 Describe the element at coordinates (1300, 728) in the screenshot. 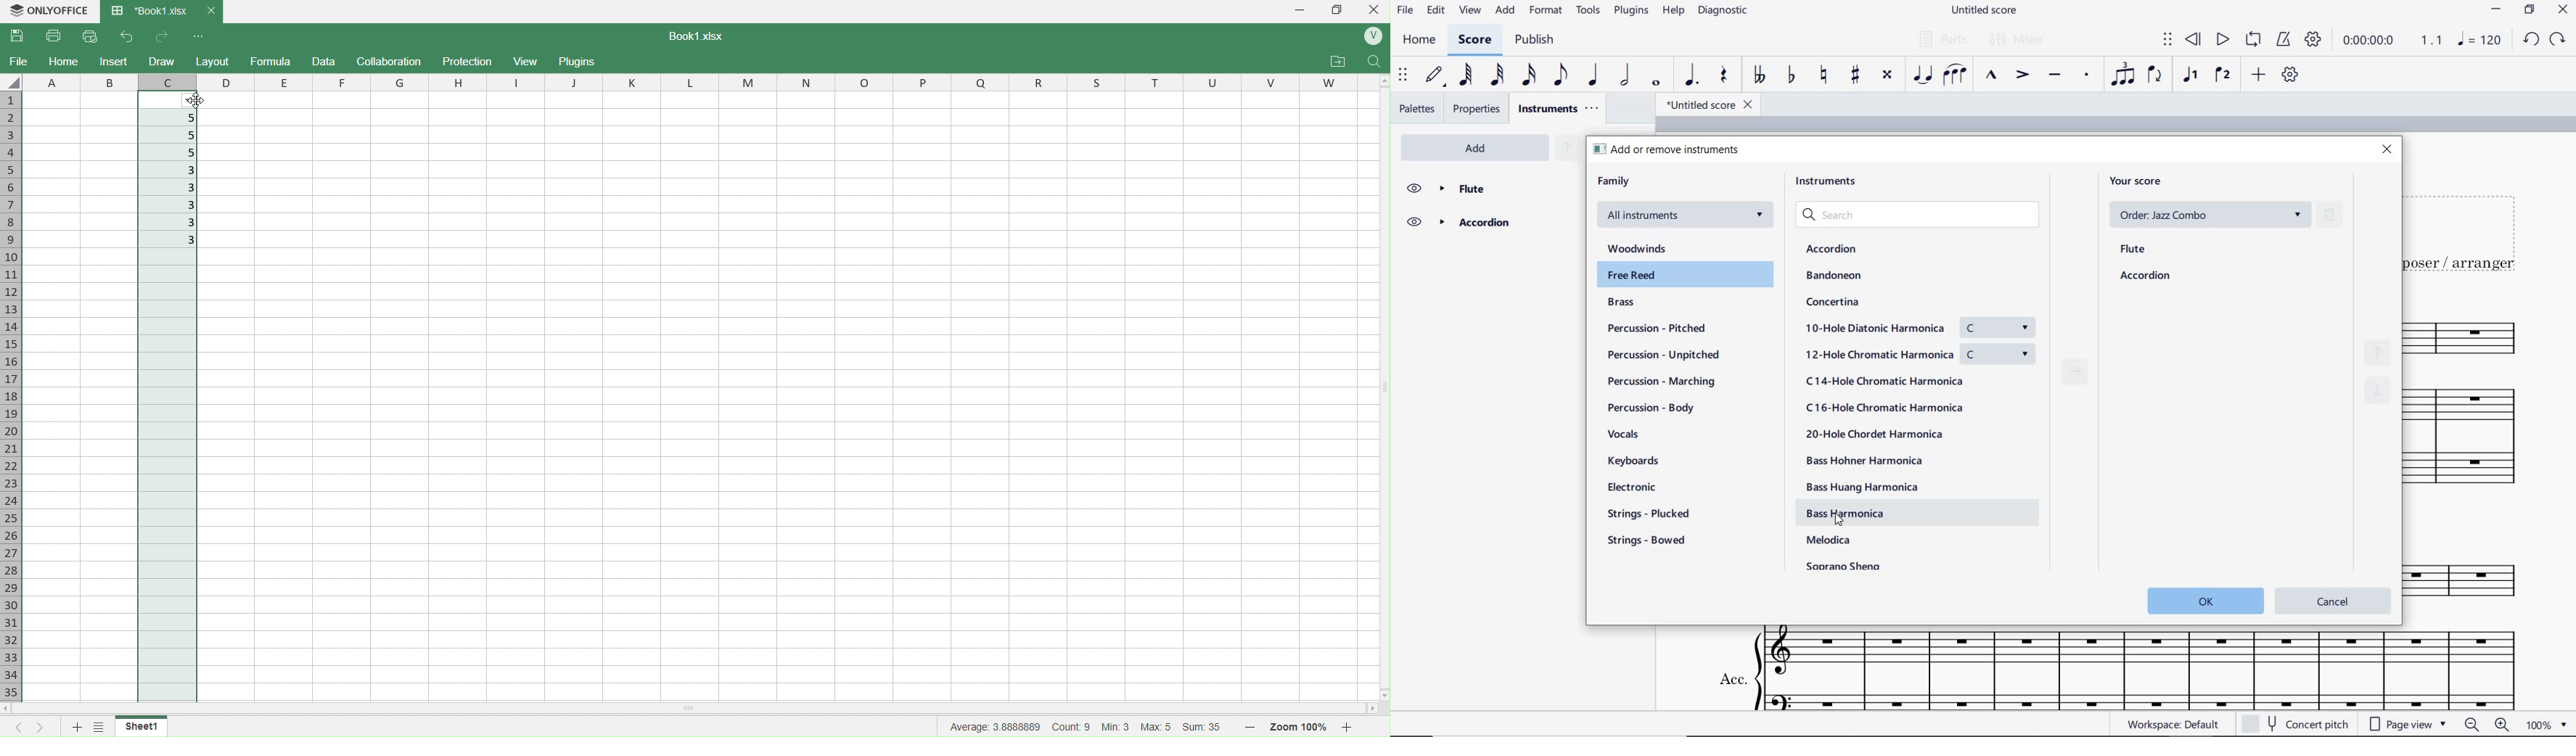

I see `Zoom` at that location.